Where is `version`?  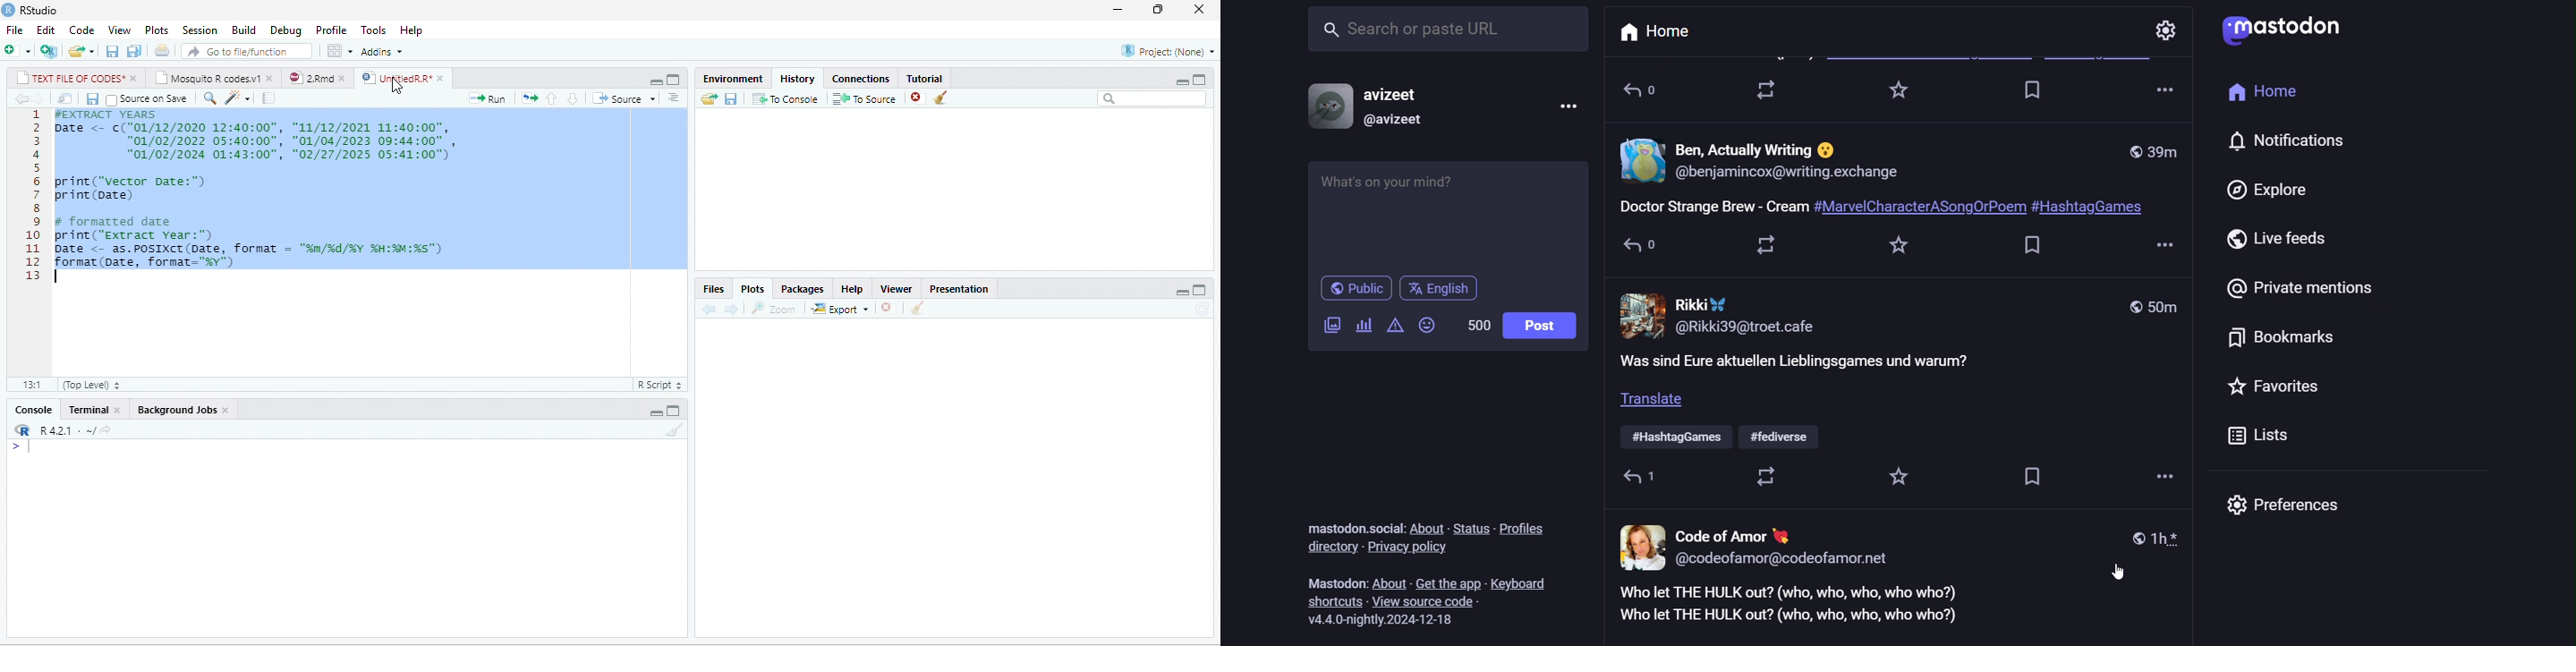
version is located at coordinates (1388, 620).